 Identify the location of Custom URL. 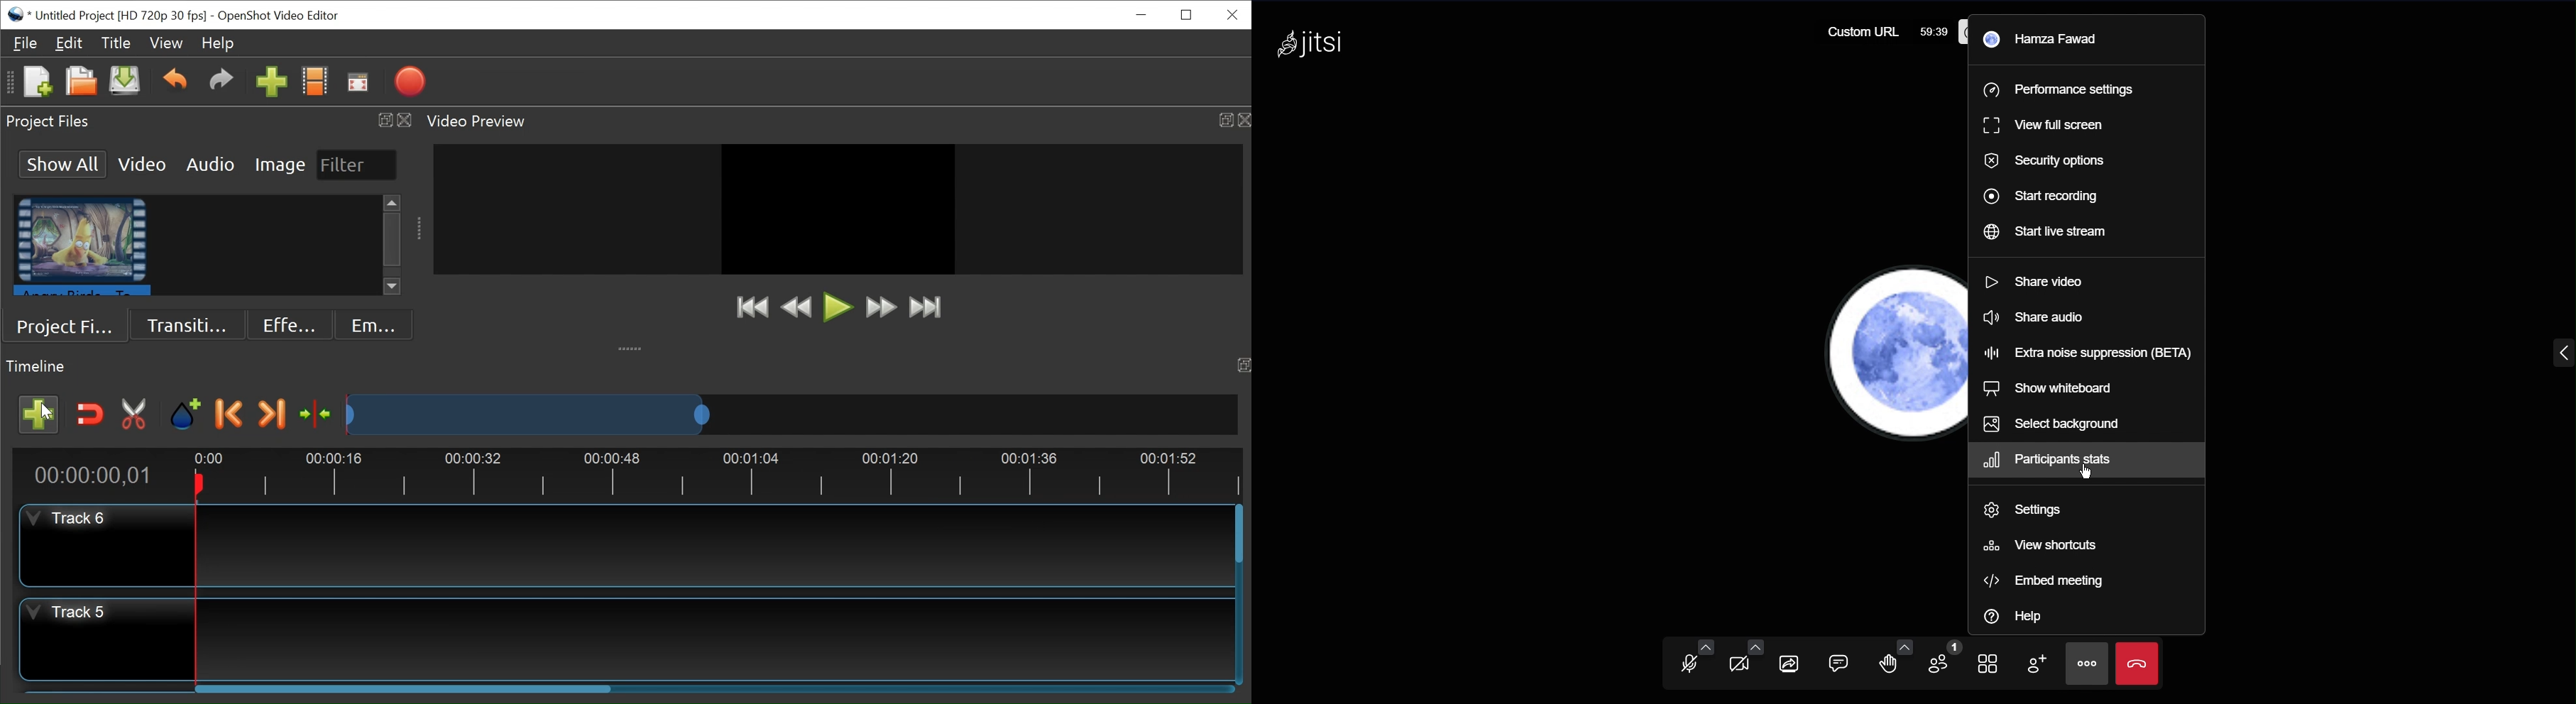
(1862, 31).